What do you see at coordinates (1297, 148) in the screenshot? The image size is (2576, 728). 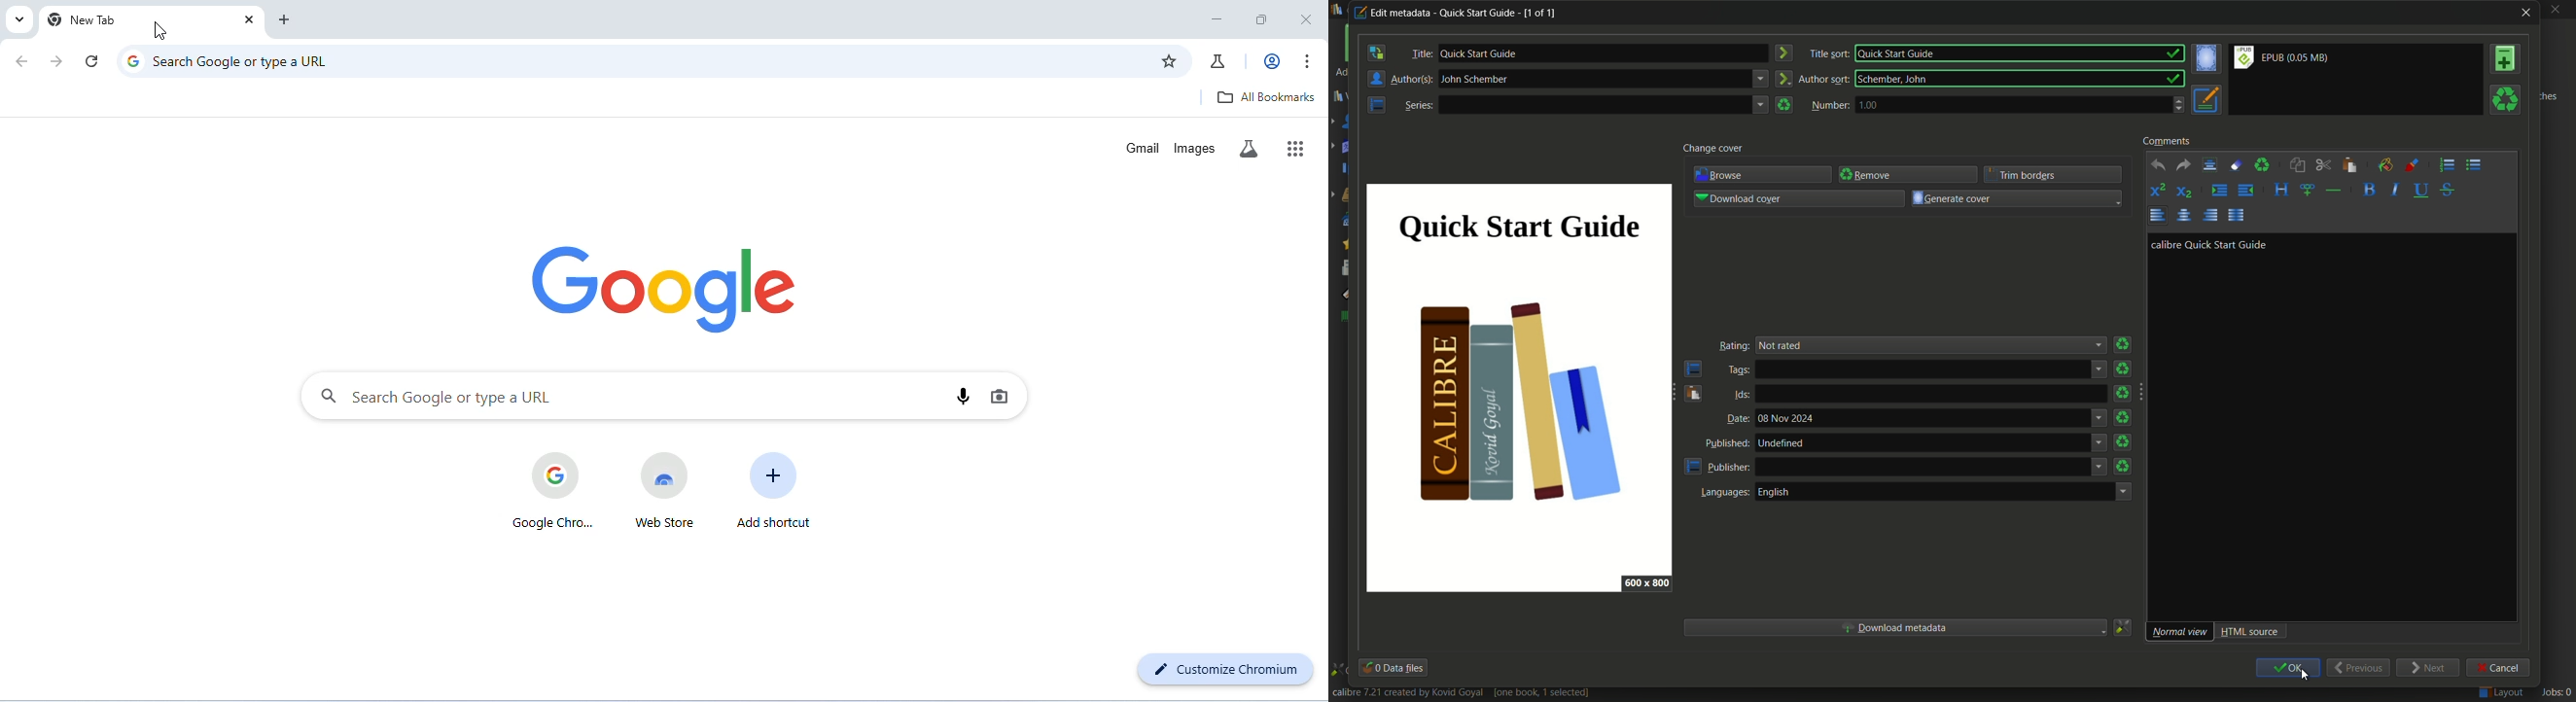 I see `google apps` at bounding box center [1297, 148].